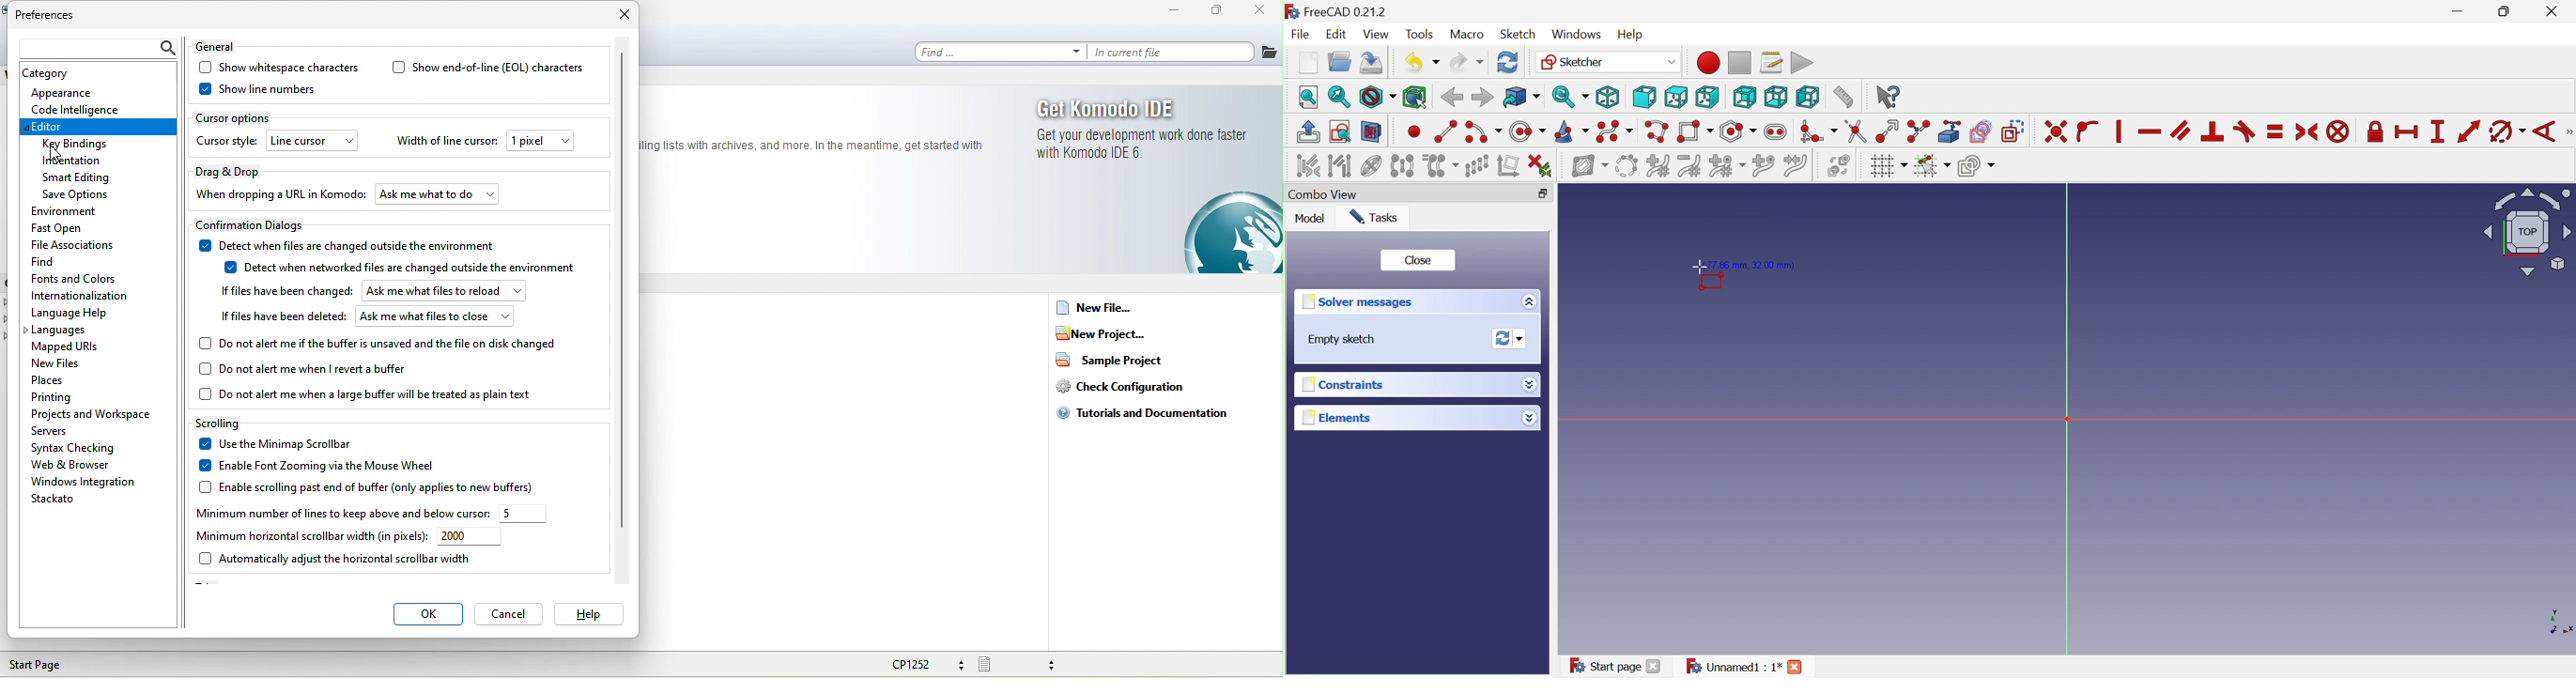 This screenshot has height=700, width=2576. Describe the element at coordinates (1526, 303) in the screenshot. I see `Options` at that location.